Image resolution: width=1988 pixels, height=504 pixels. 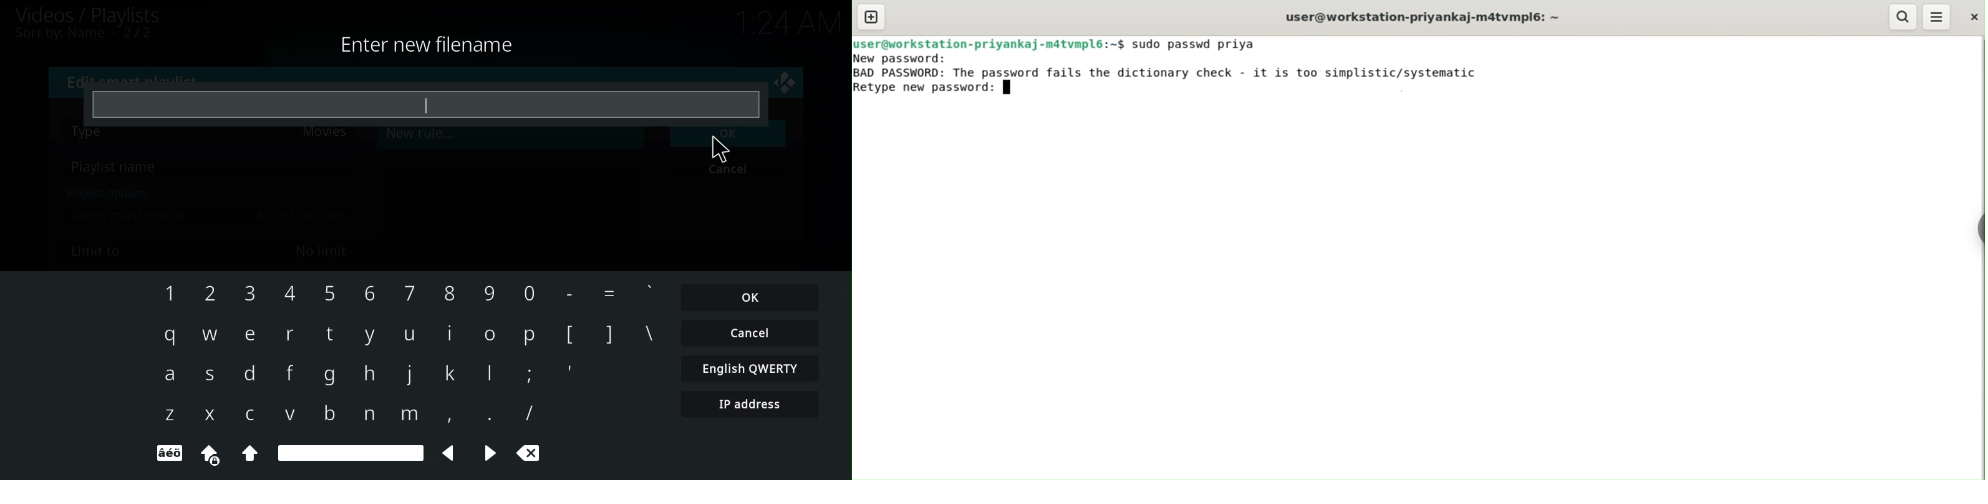 I want to click on new password:, so click(x=913, y=59).